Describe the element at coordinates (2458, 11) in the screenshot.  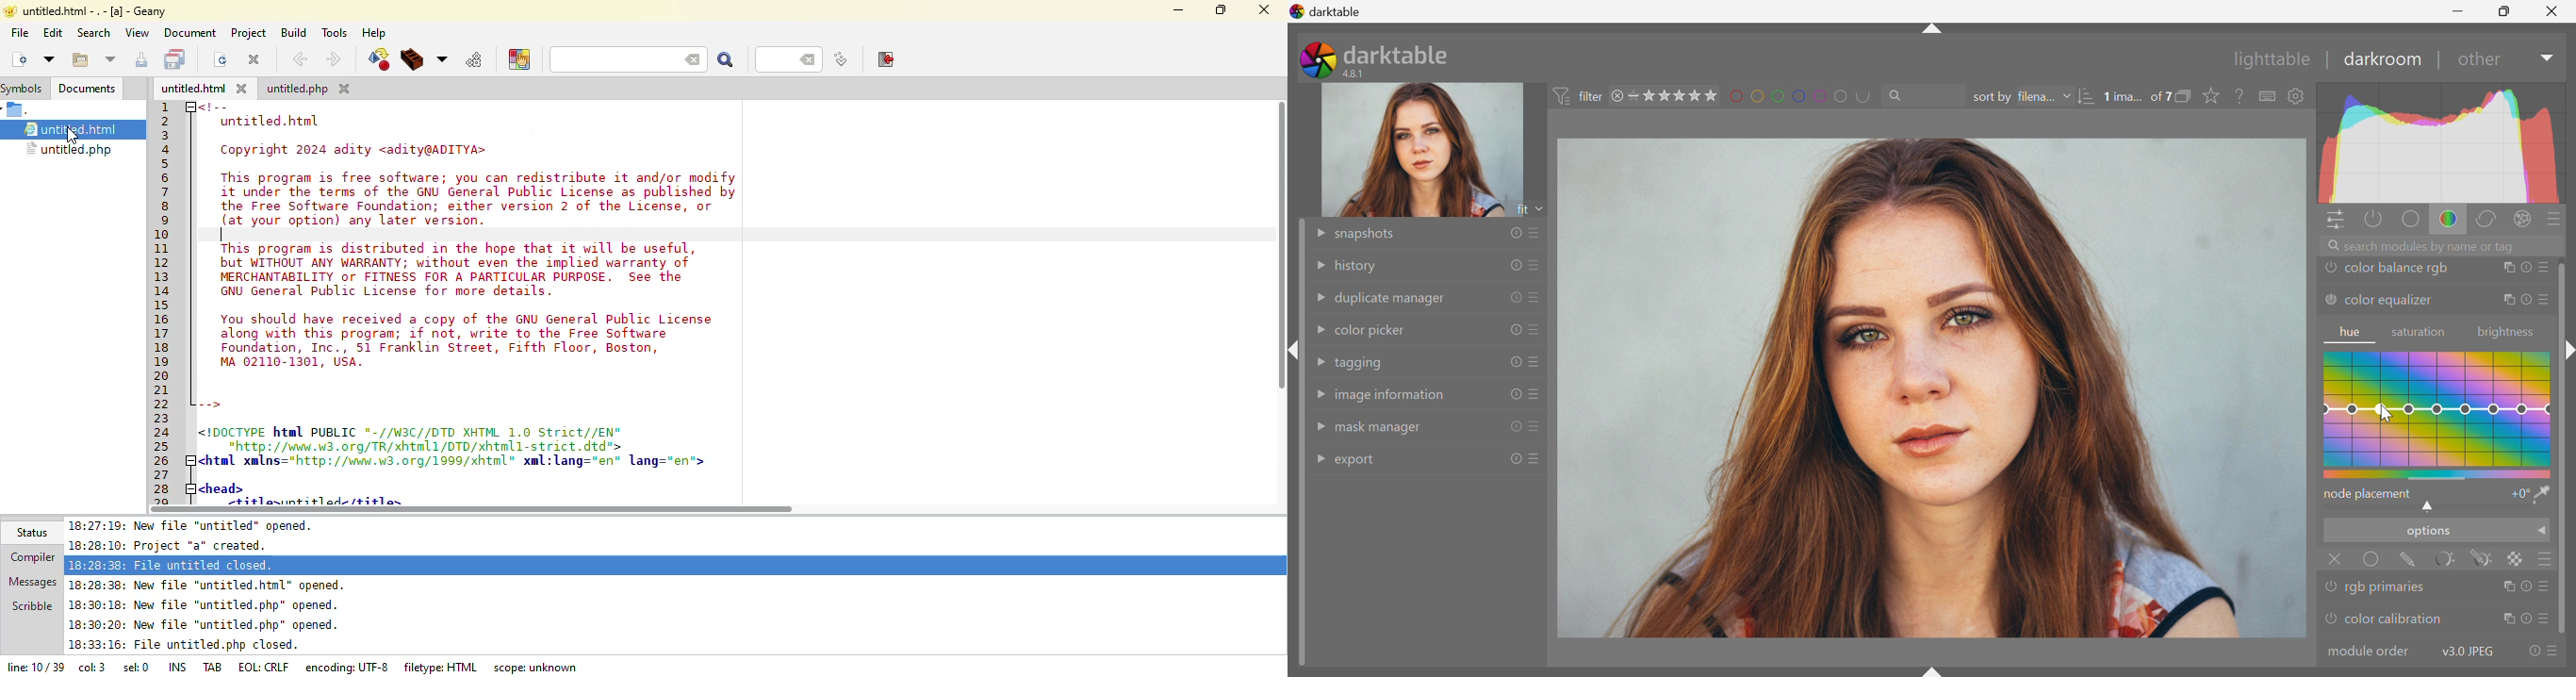
I see `Minimize` at that location.